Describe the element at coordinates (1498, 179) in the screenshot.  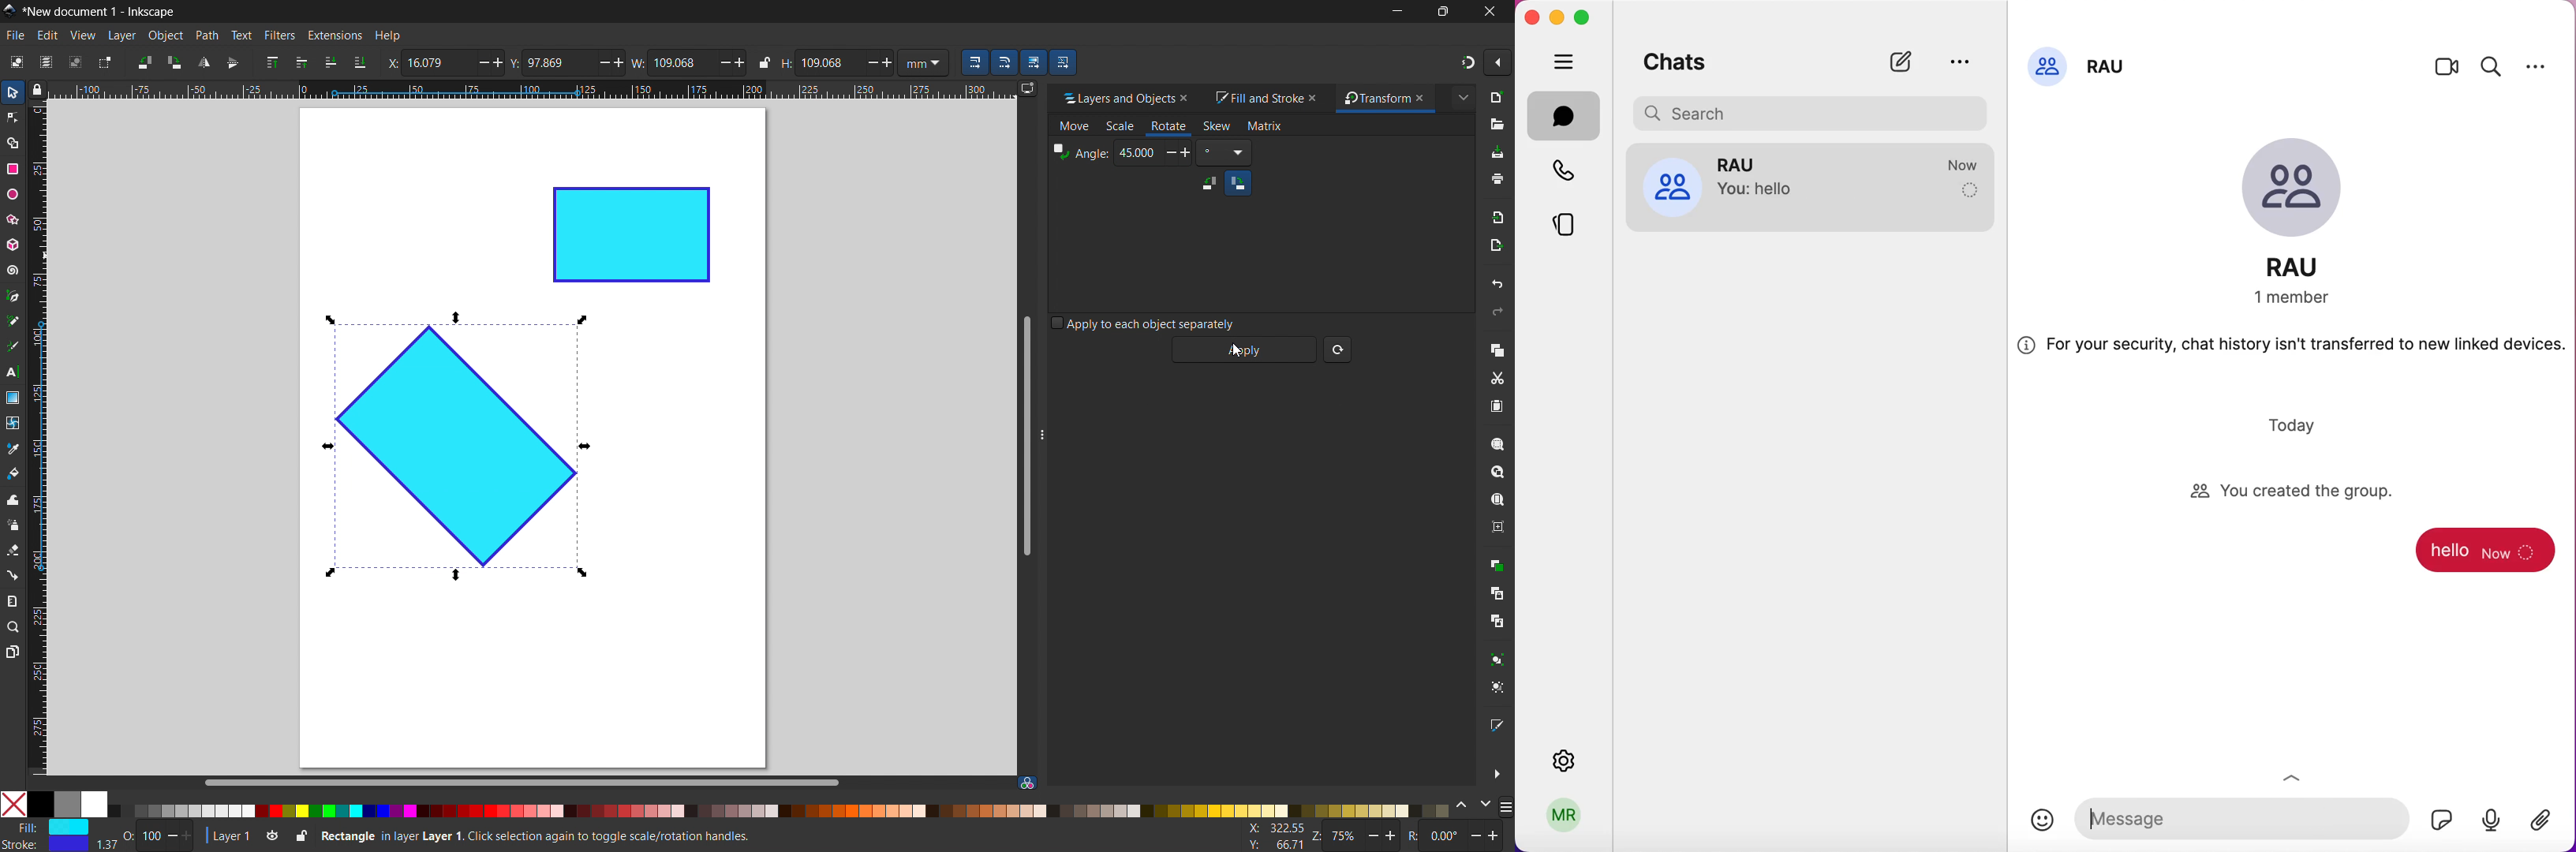
I see `print` at that location.